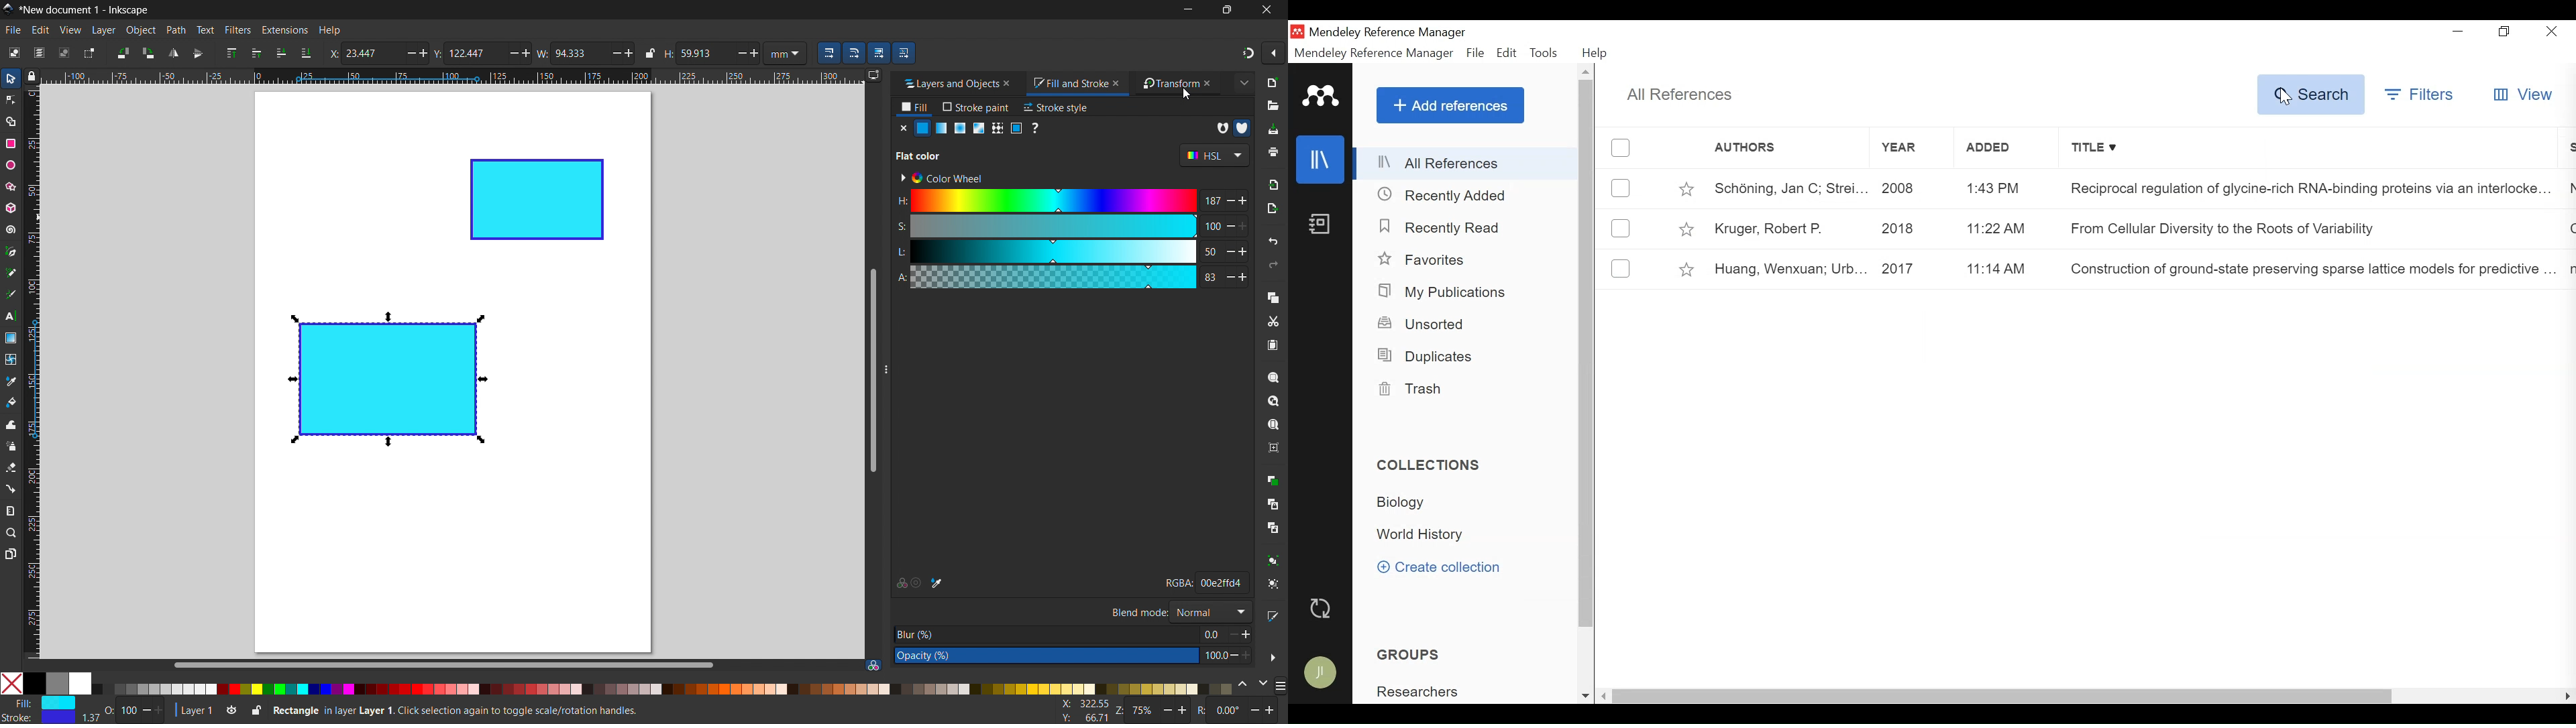  I want to click on rotate 90 ccw, so click(121, 52).